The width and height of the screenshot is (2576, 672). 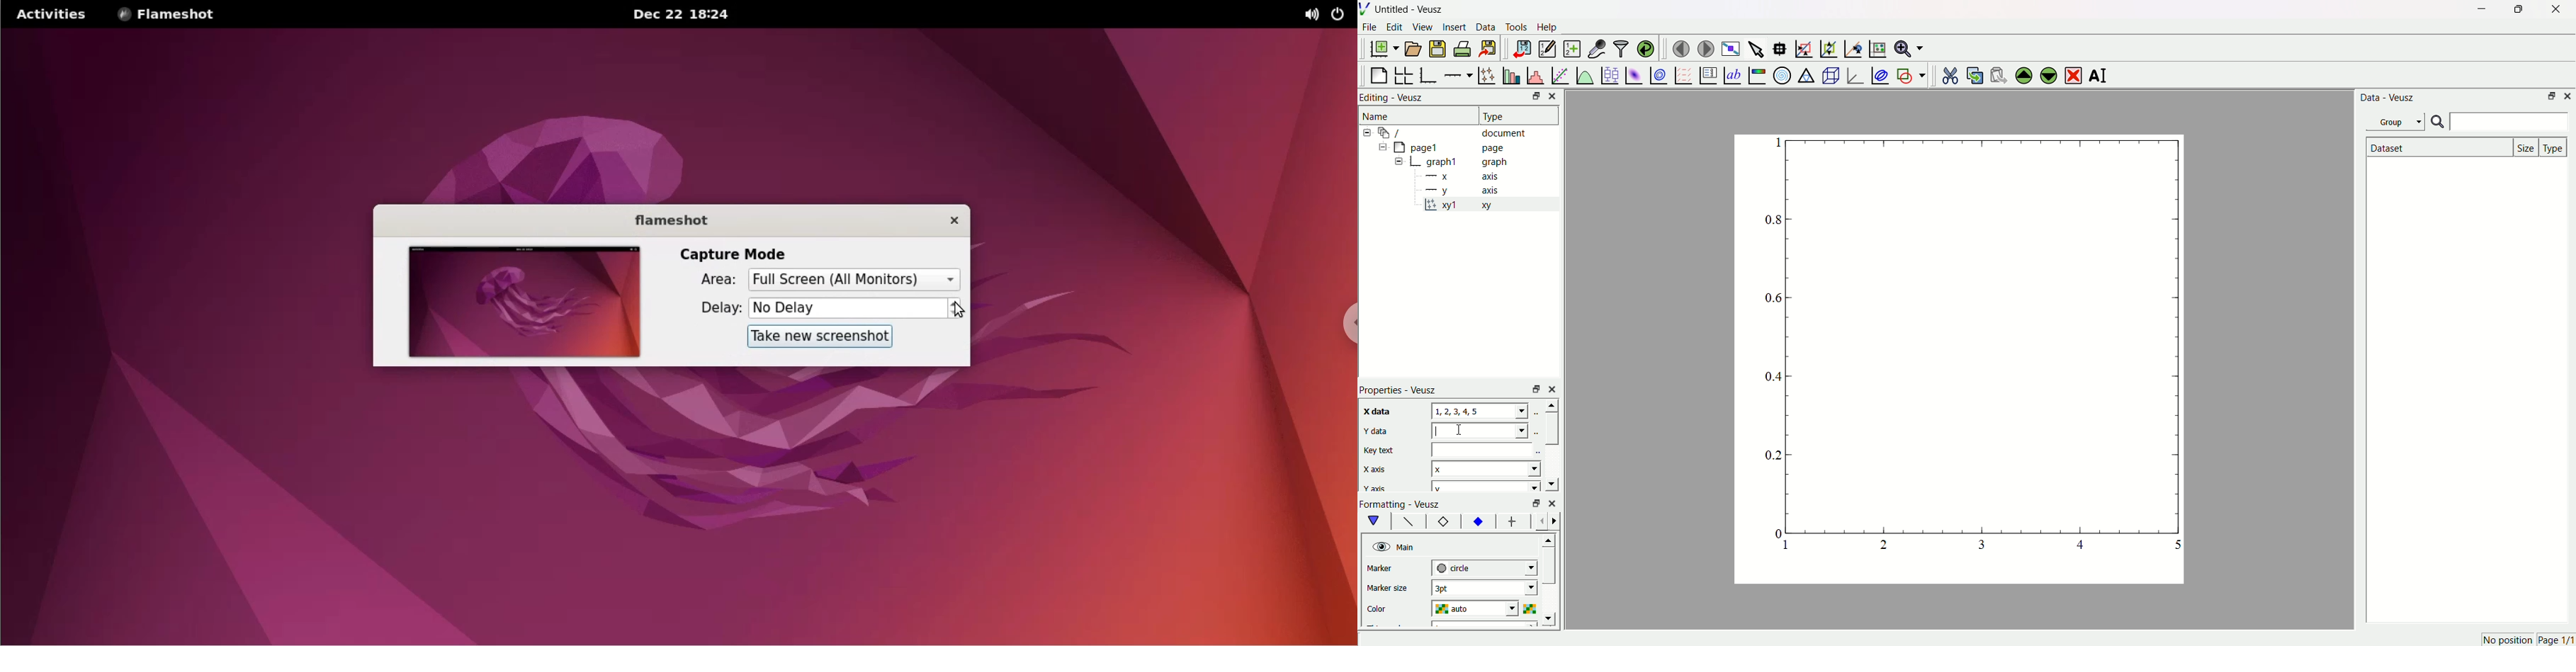 What do you see at coordinates (1443, 522) in the screenshot?
I see `border` at bounding box center [1443, 522].